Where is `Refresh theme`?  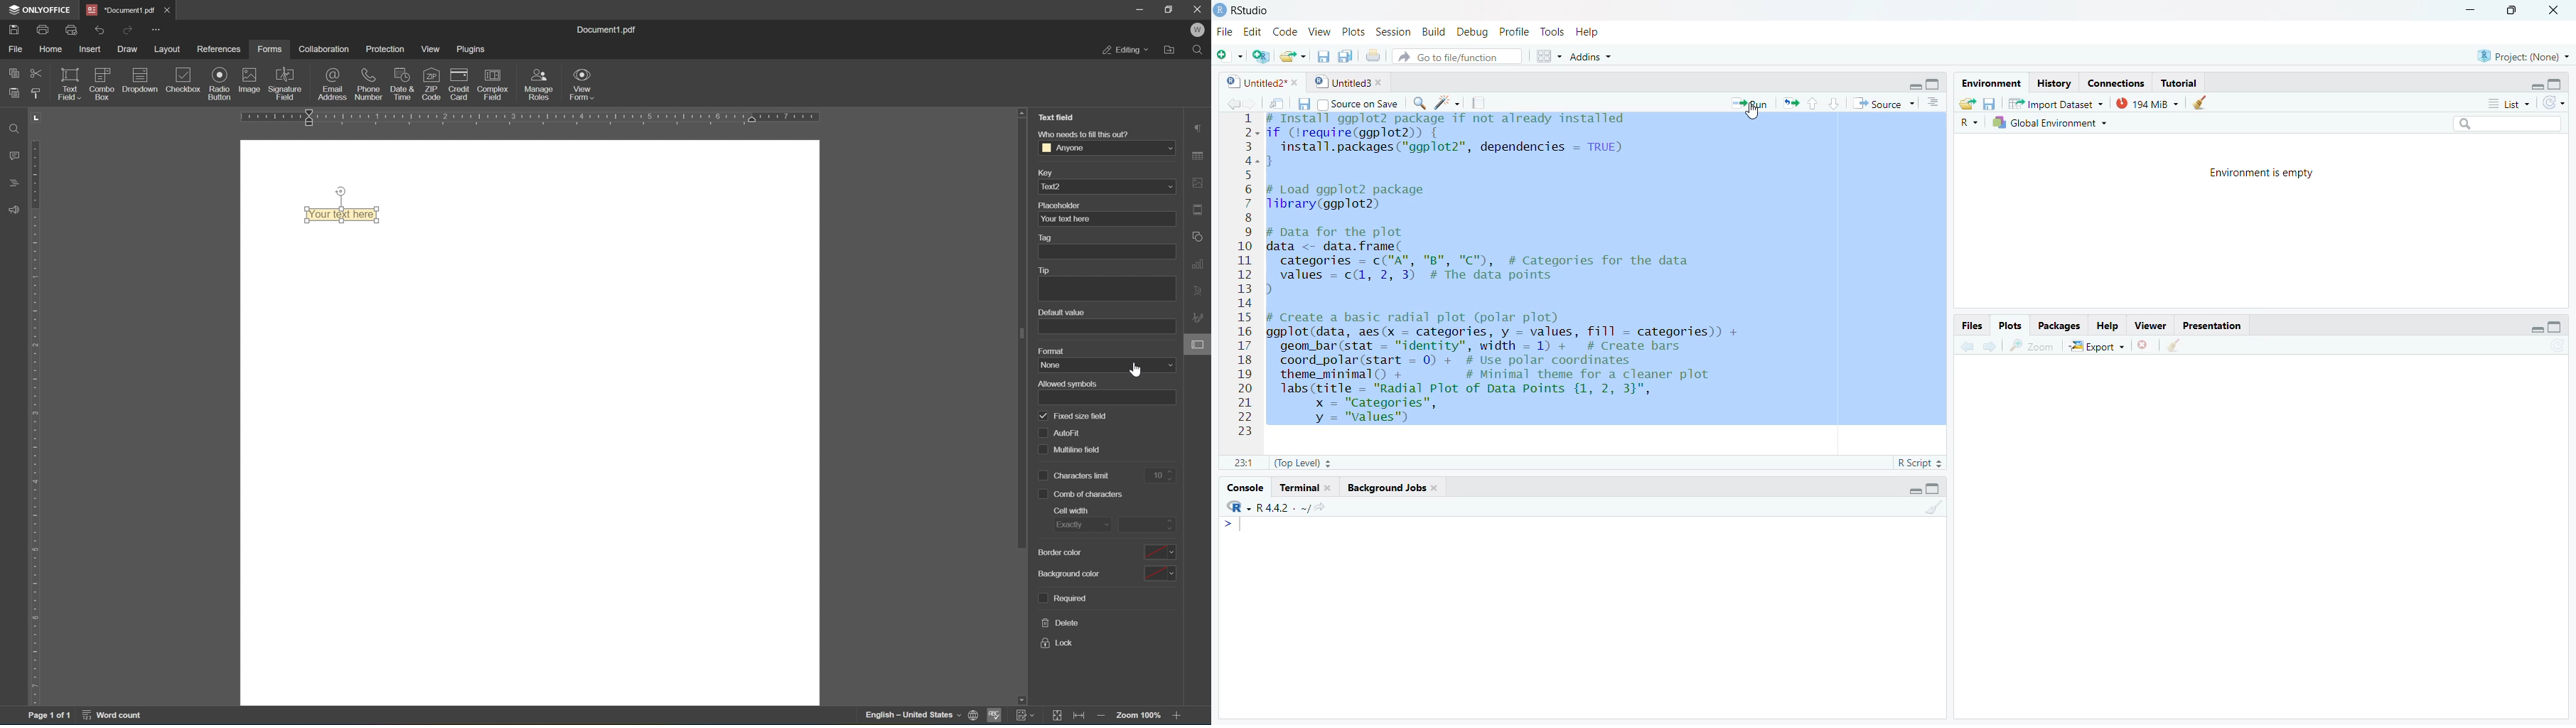 Refresh theme is located at coordinates (2556, 102).